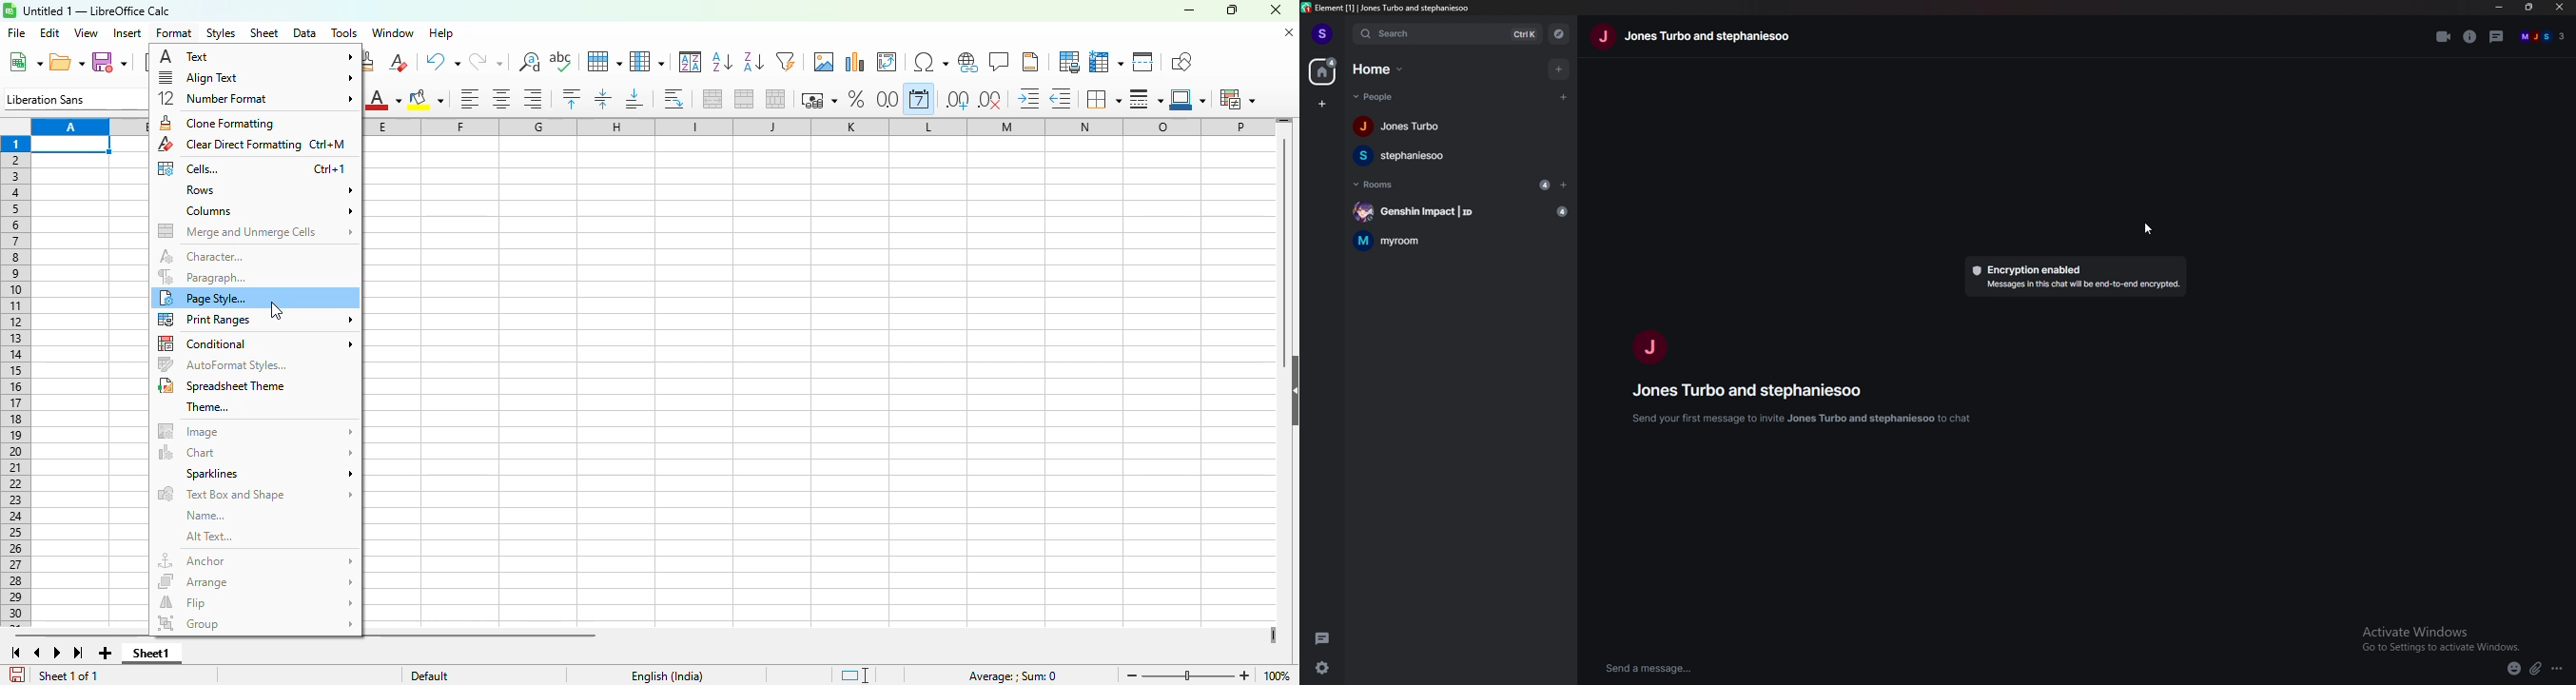 Image resolution: width=2576 pixels, height=700 pixels. What do you see at coordinates (1236, 99) in the screenshot?
I see `conditional` at bounding box center [1236, 99].